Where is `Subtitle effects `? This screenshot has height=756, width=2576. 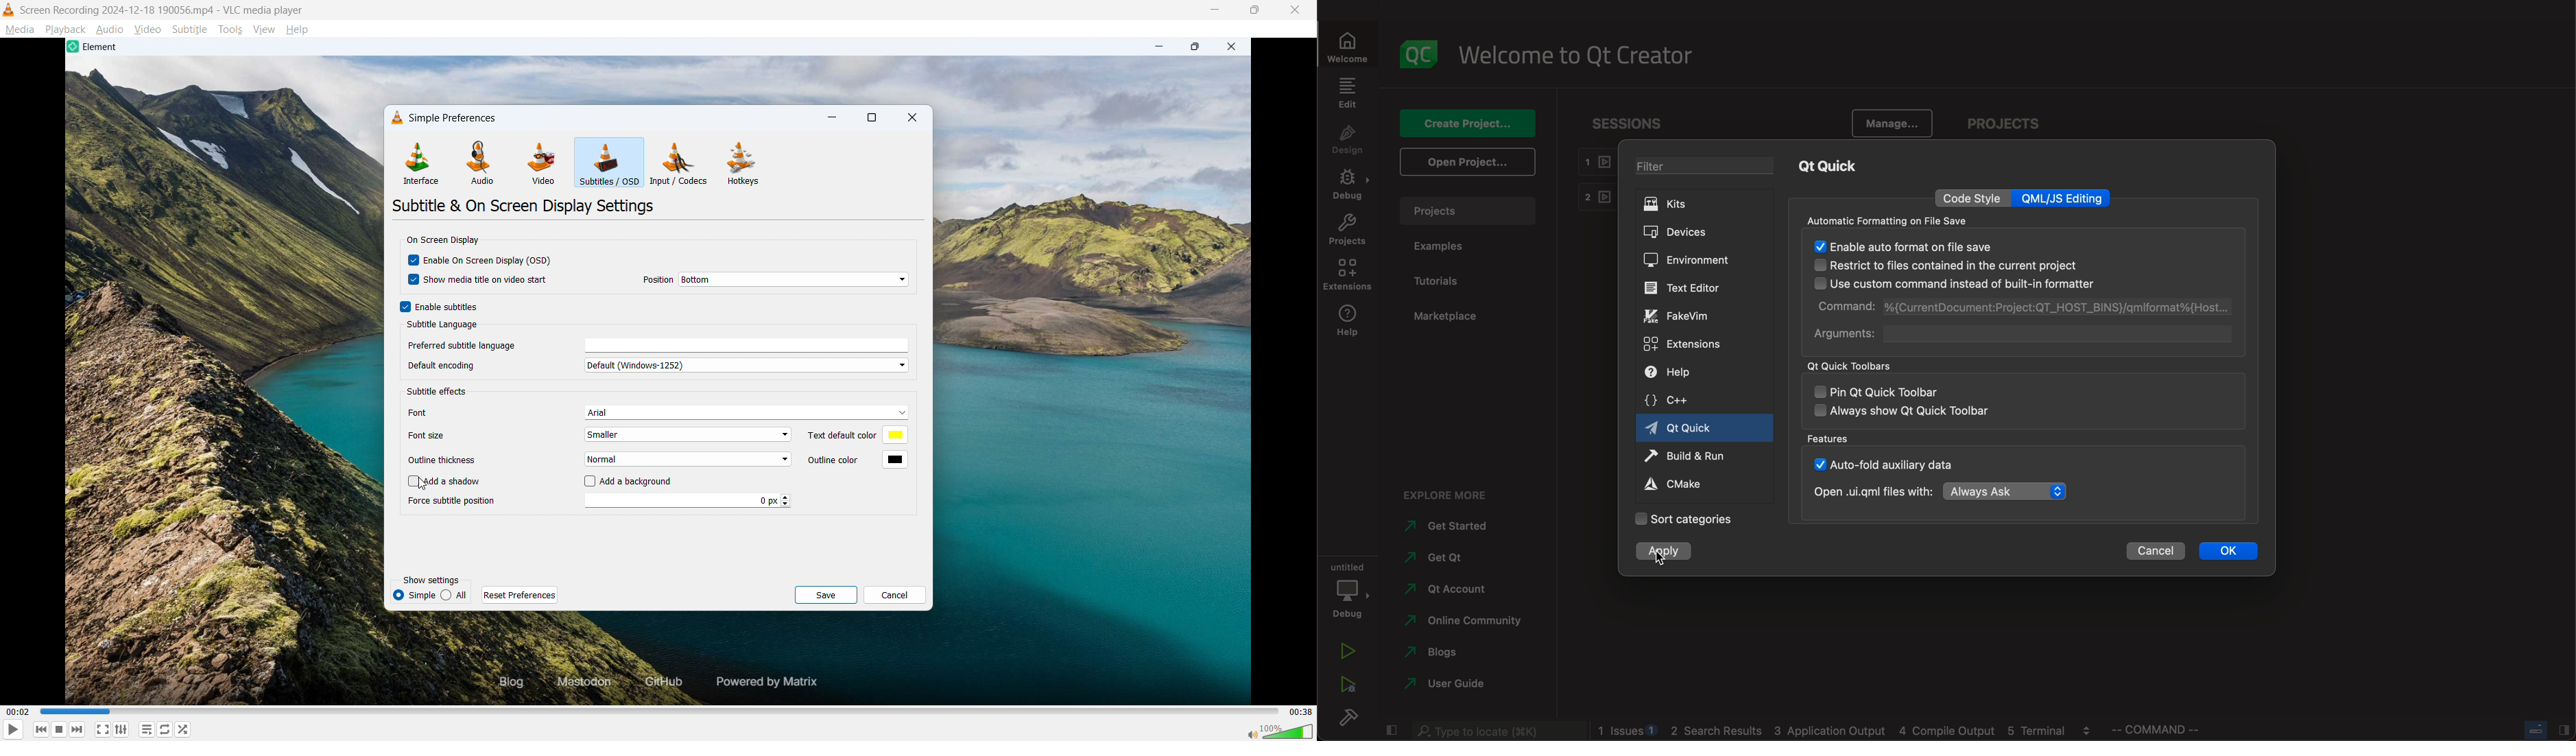
Subtitle effects  is located at coordinates (438, 391).